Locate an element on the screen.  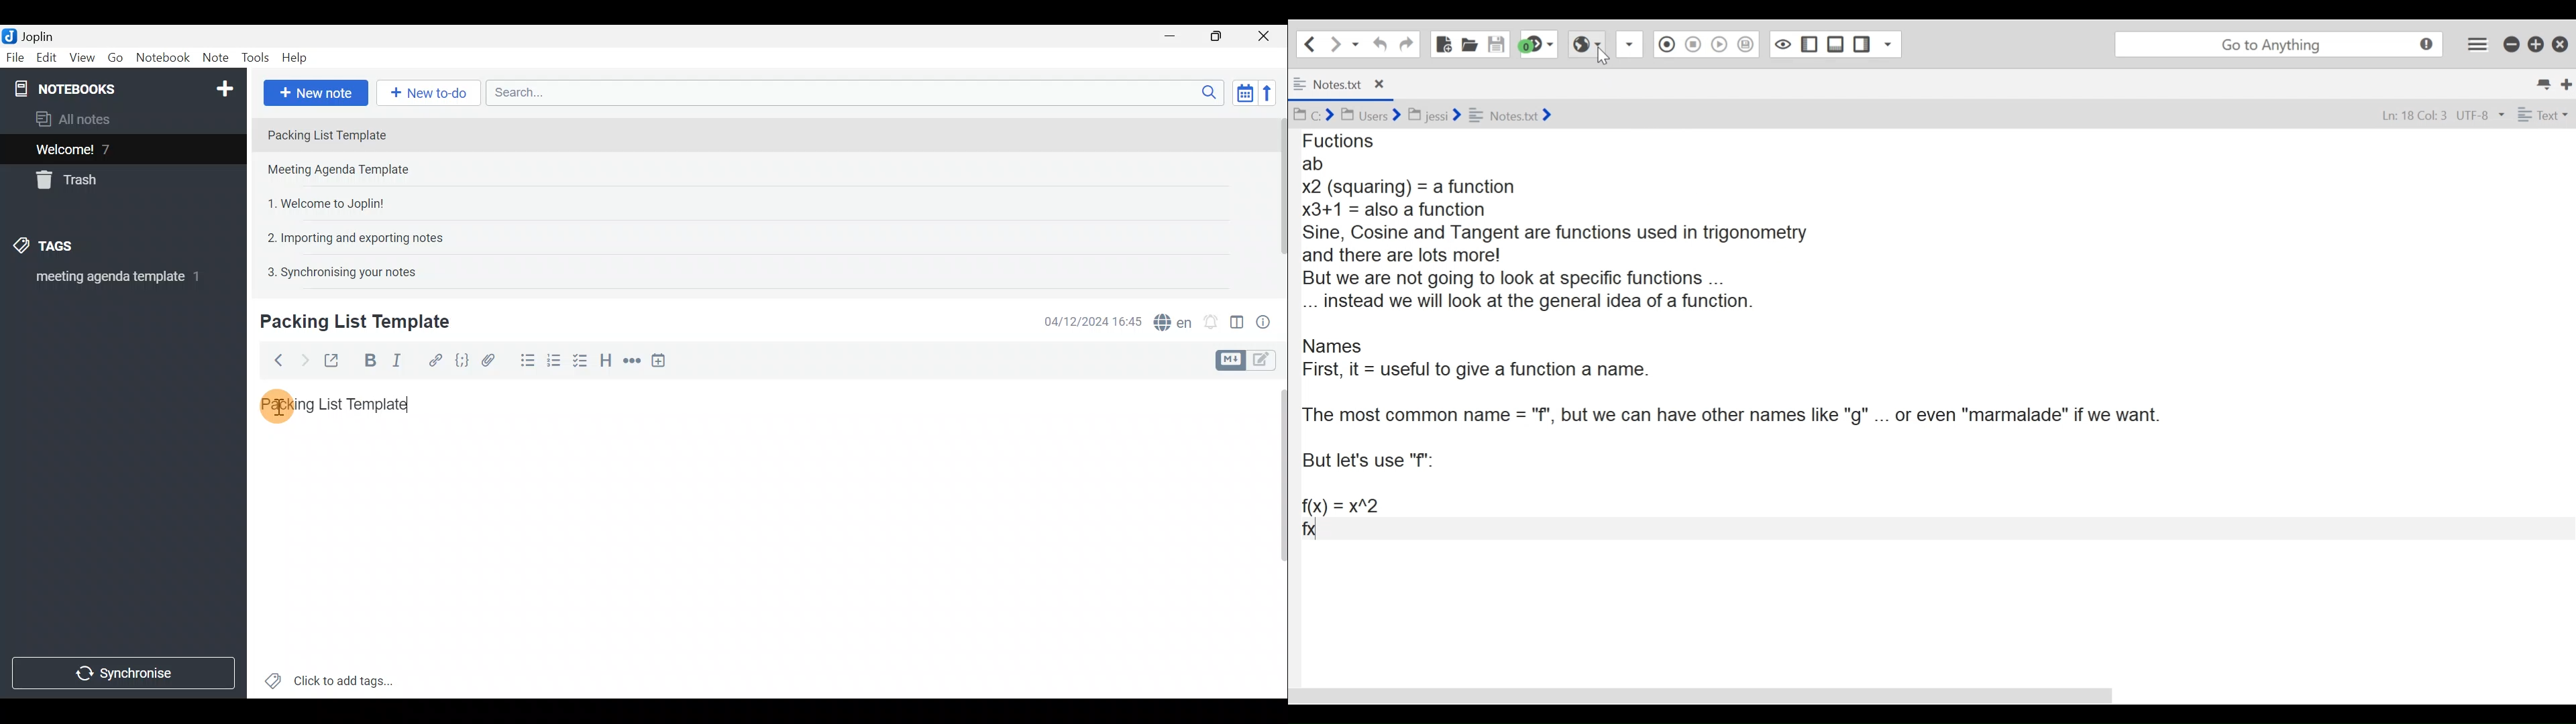
Date & time is located at coordinates (1093, 320).